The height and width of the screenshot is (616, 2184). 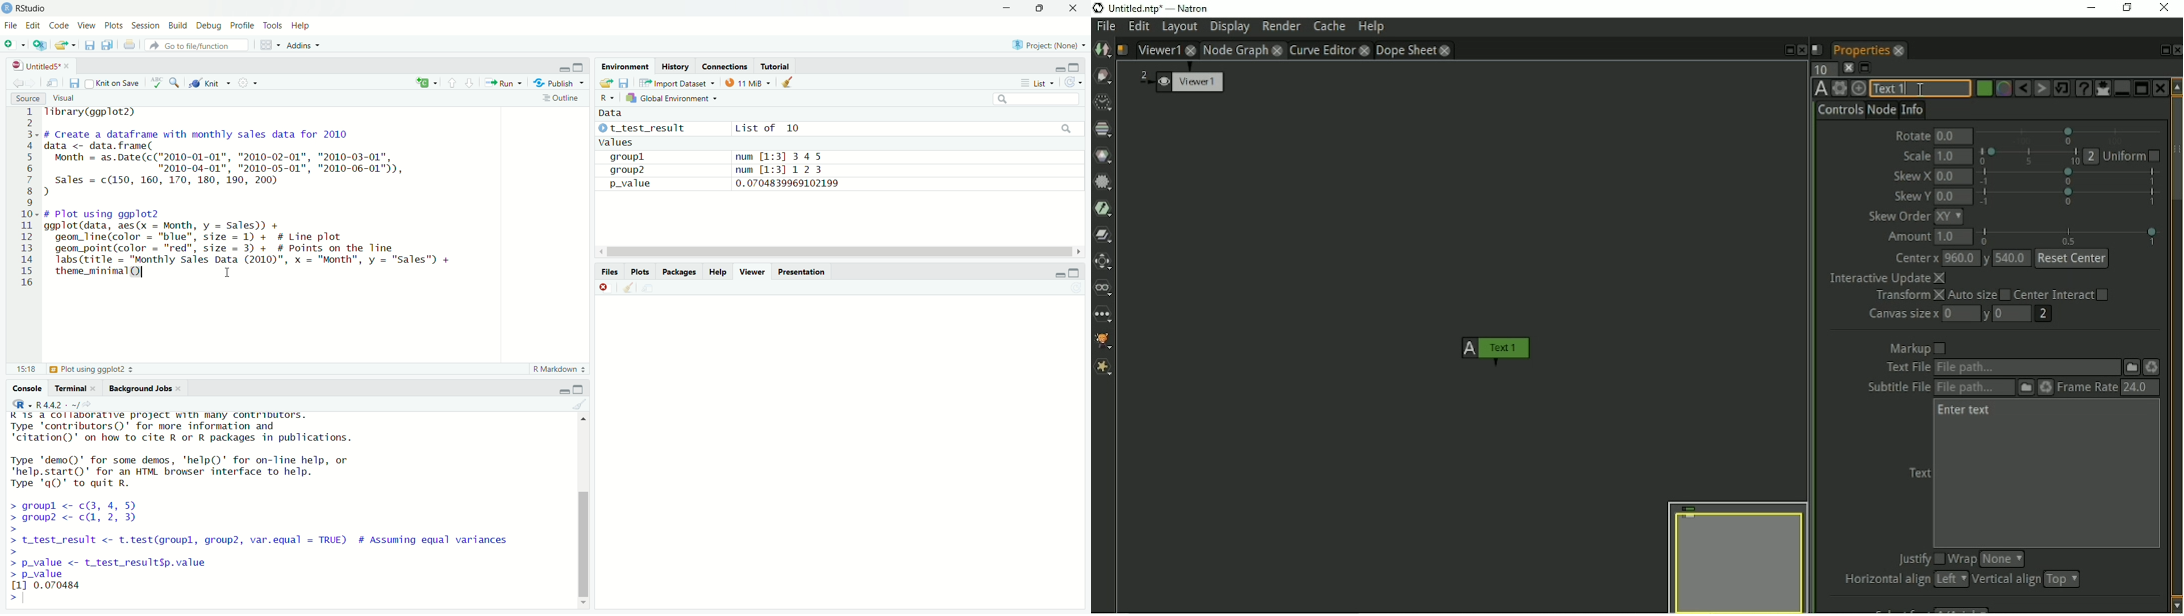 I want to click on cursor, so click(x=146, y=272).